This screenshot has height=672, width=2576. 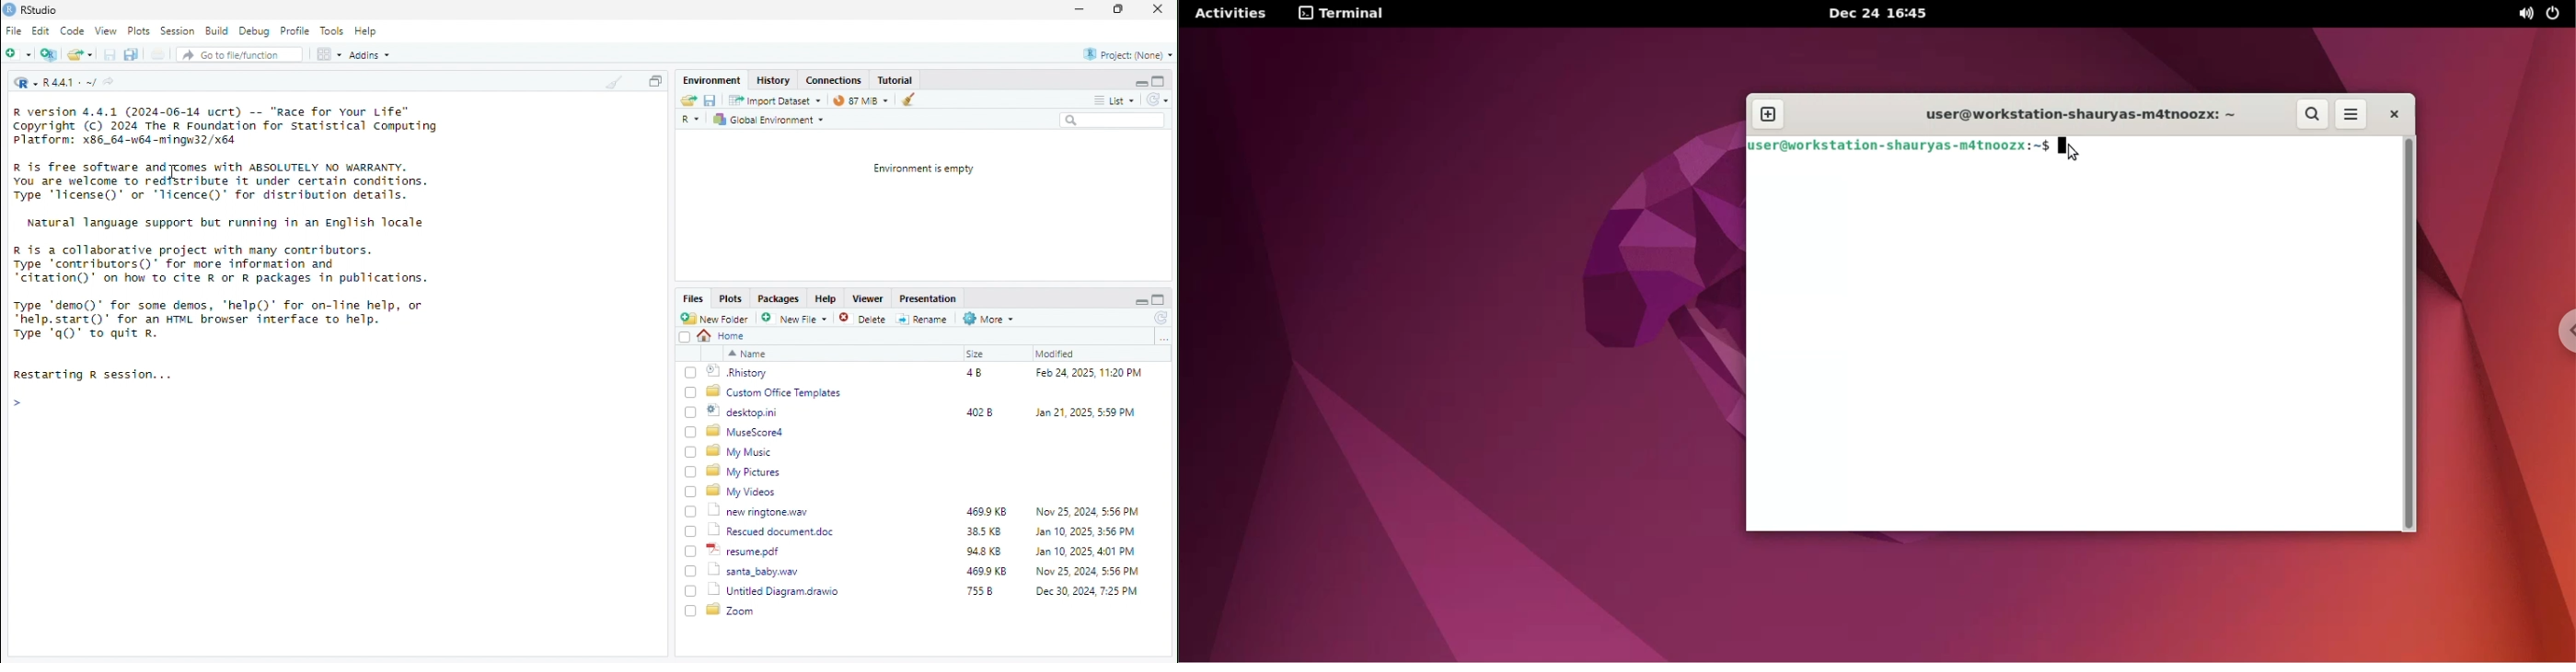 I want to click on Checkbox, so click(x=691, y=512).